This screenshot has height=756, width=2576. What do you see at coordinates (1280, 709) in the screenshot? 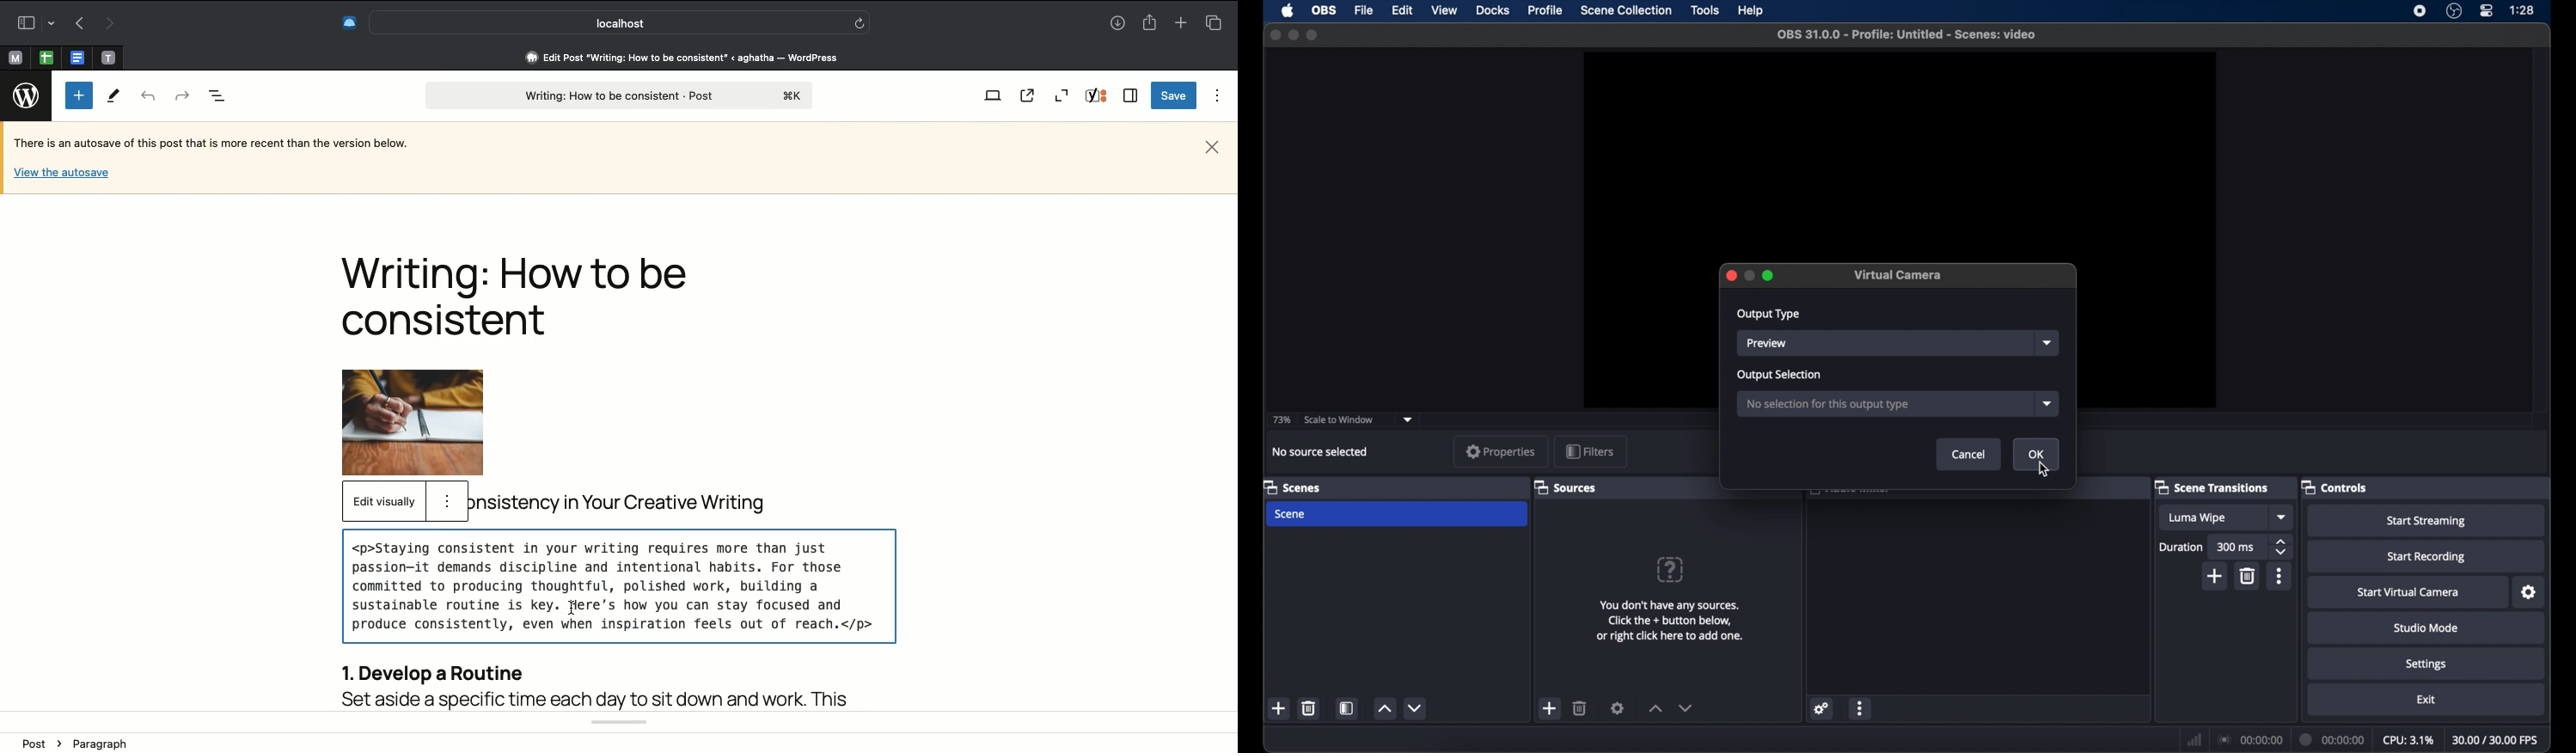
I see `add` at bounding box center [1280, 709].